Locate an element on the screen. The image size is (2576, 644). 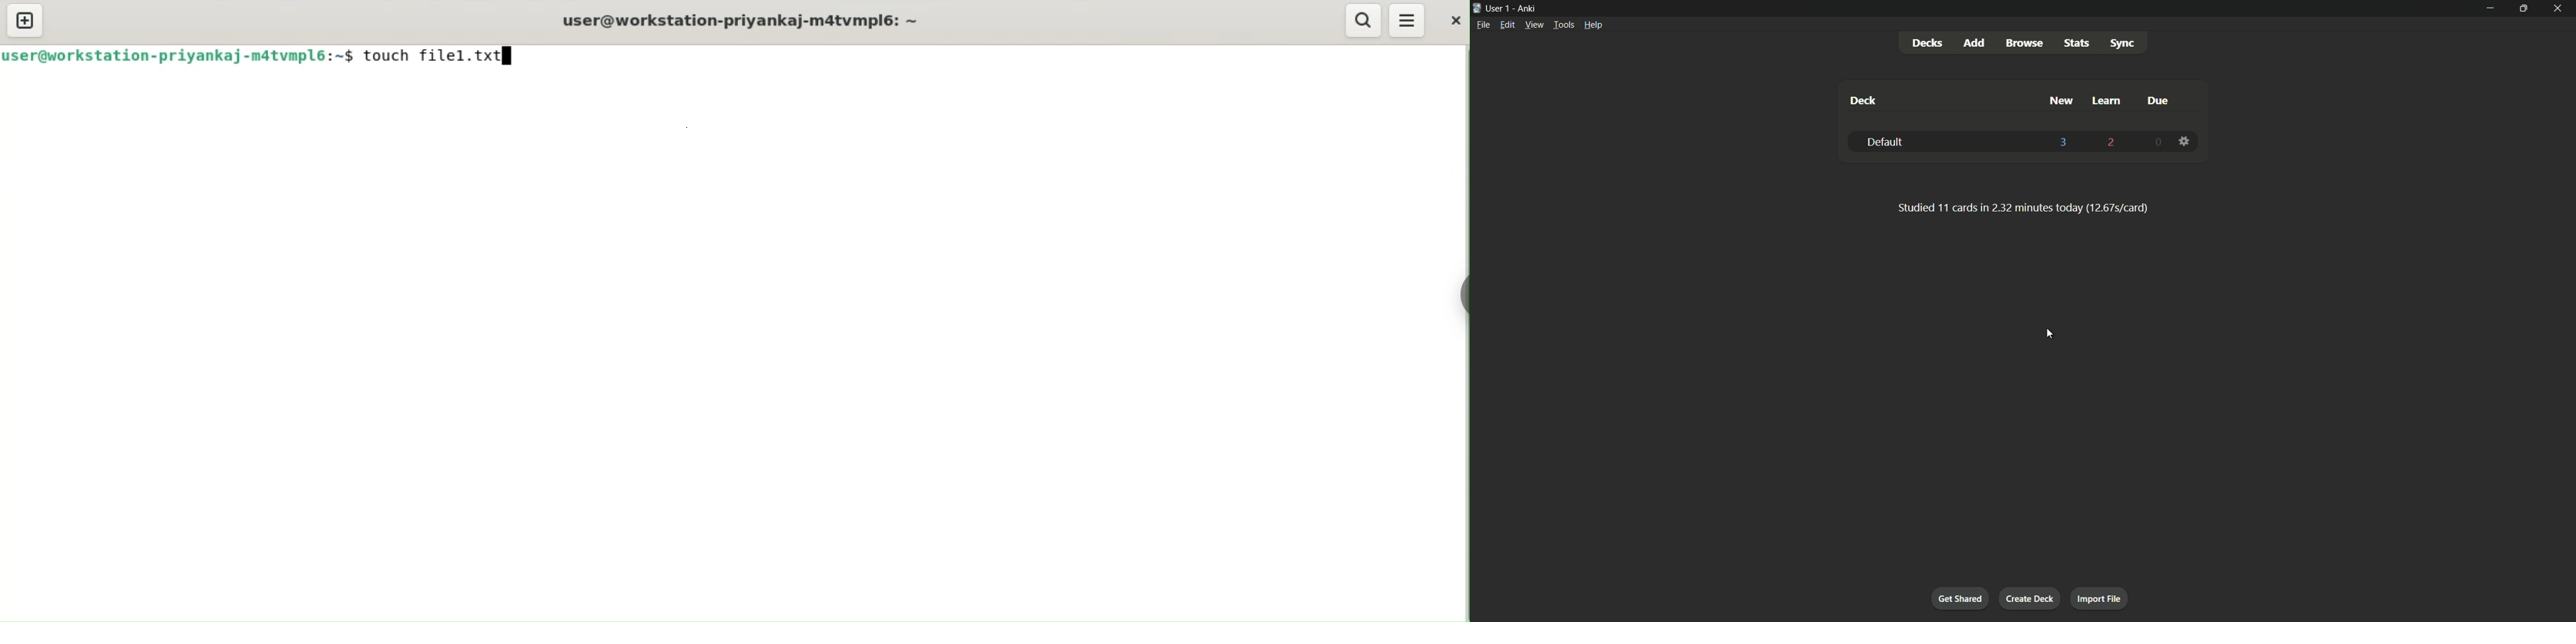
learn is located at coordinates (2108, 101).